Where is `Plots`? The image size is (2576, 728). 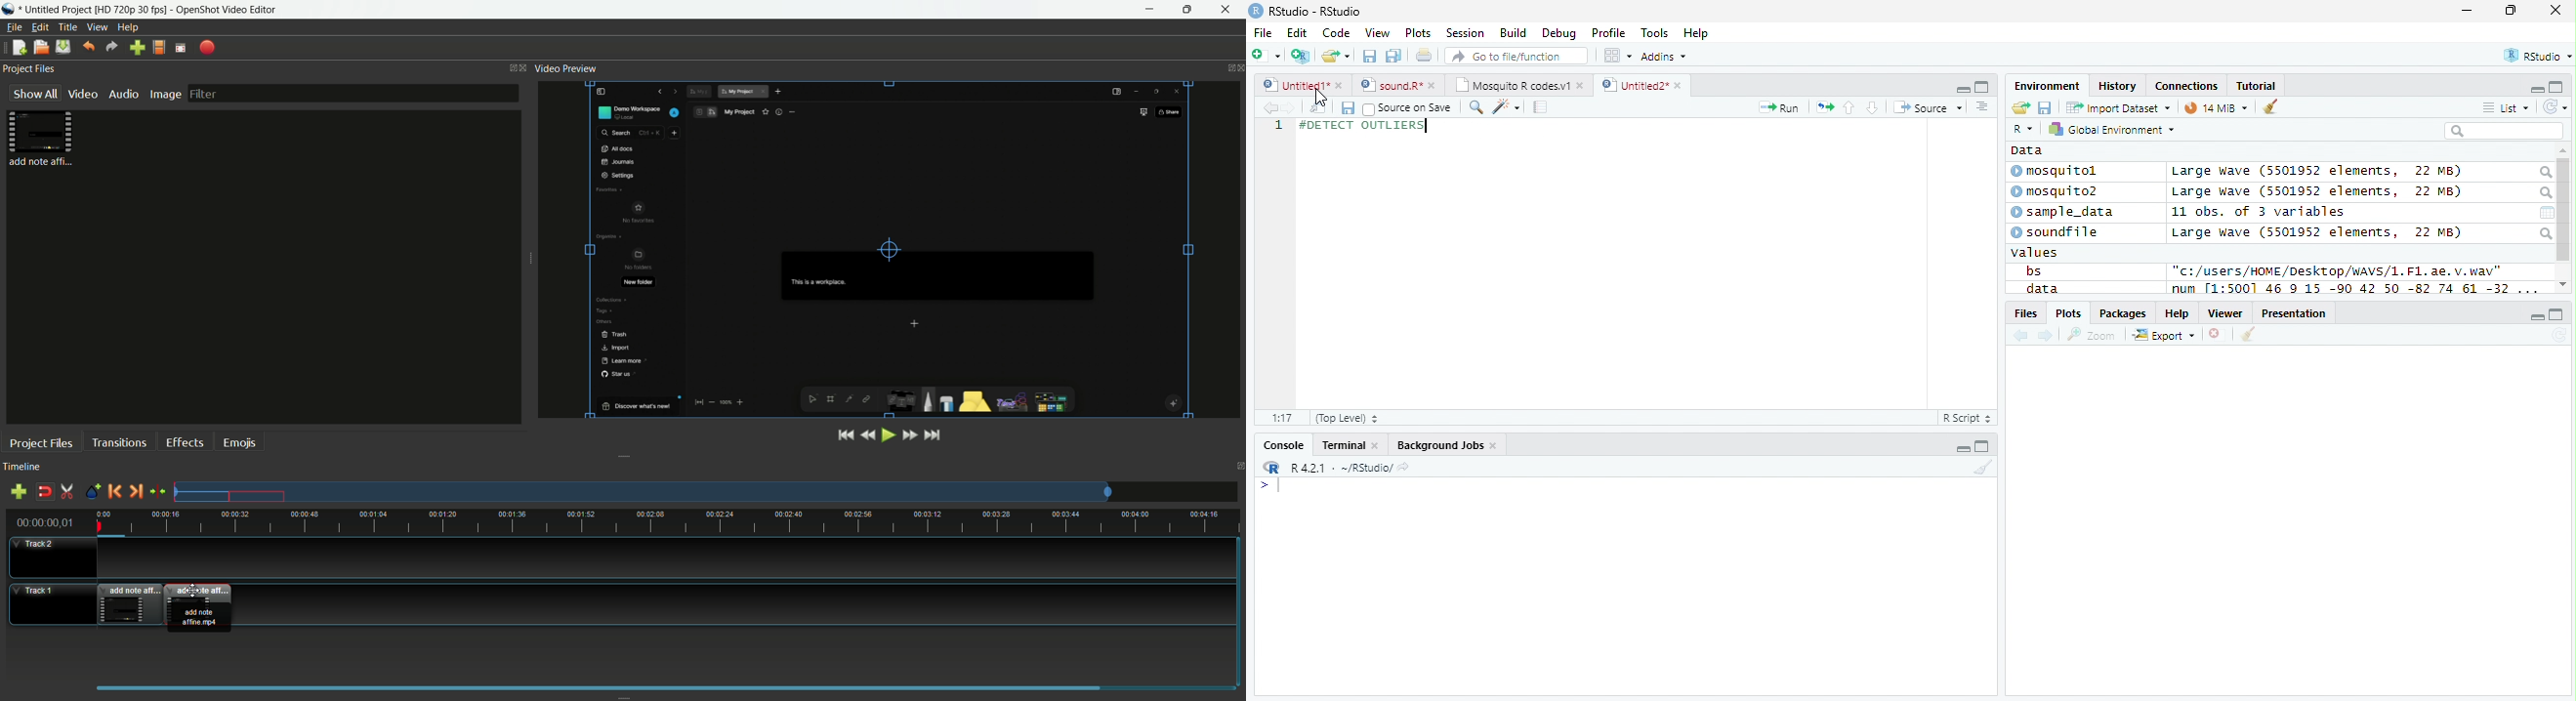 Plots is located at coordinates (2067, 313).